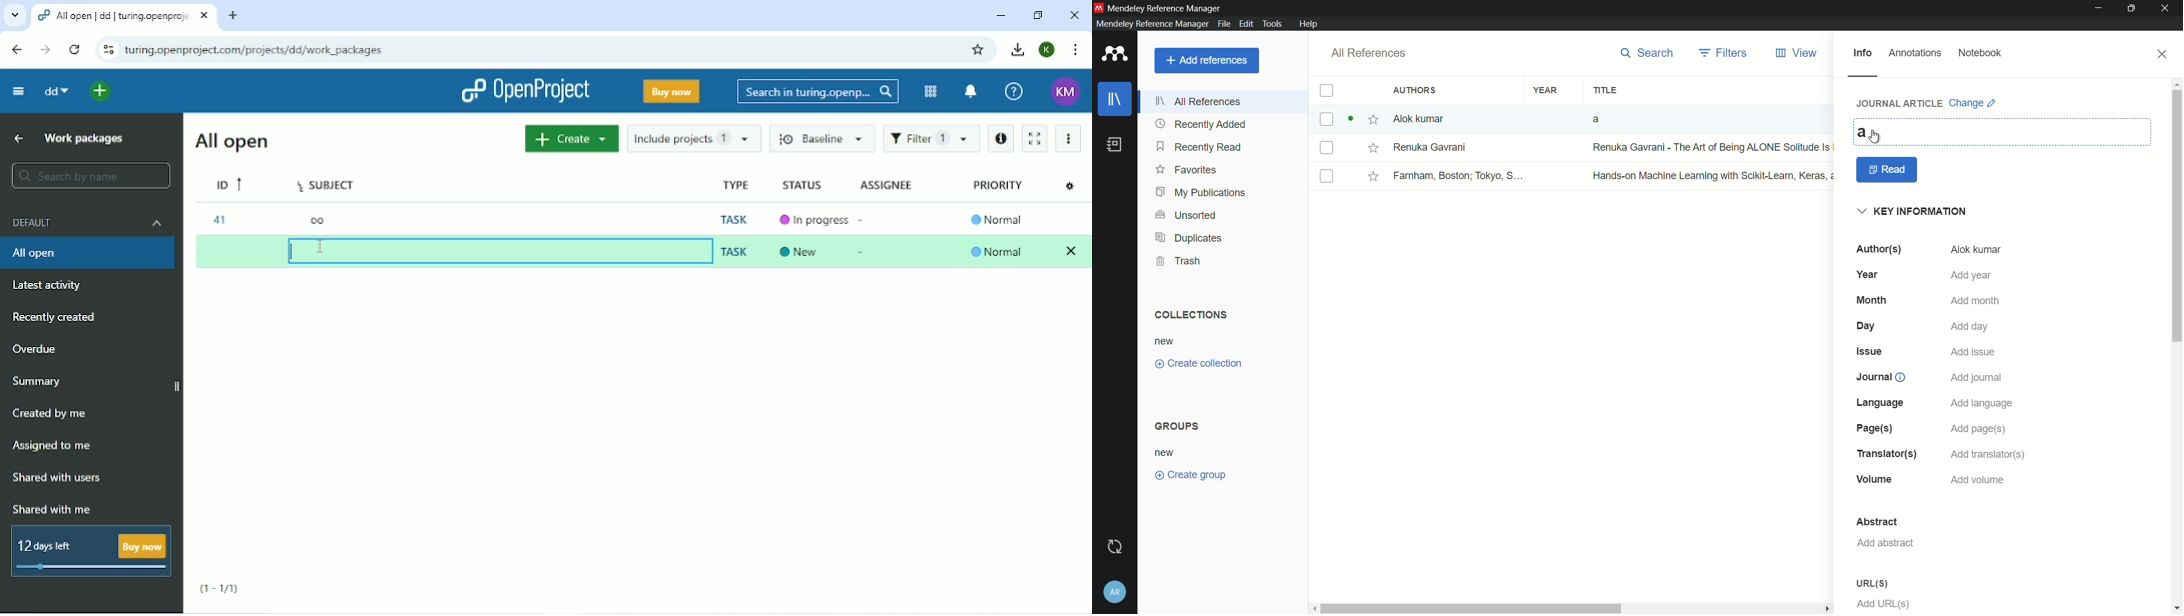 The width and height of the screenshot is (2184, 616). I want to click on day, so click(1868, 326).